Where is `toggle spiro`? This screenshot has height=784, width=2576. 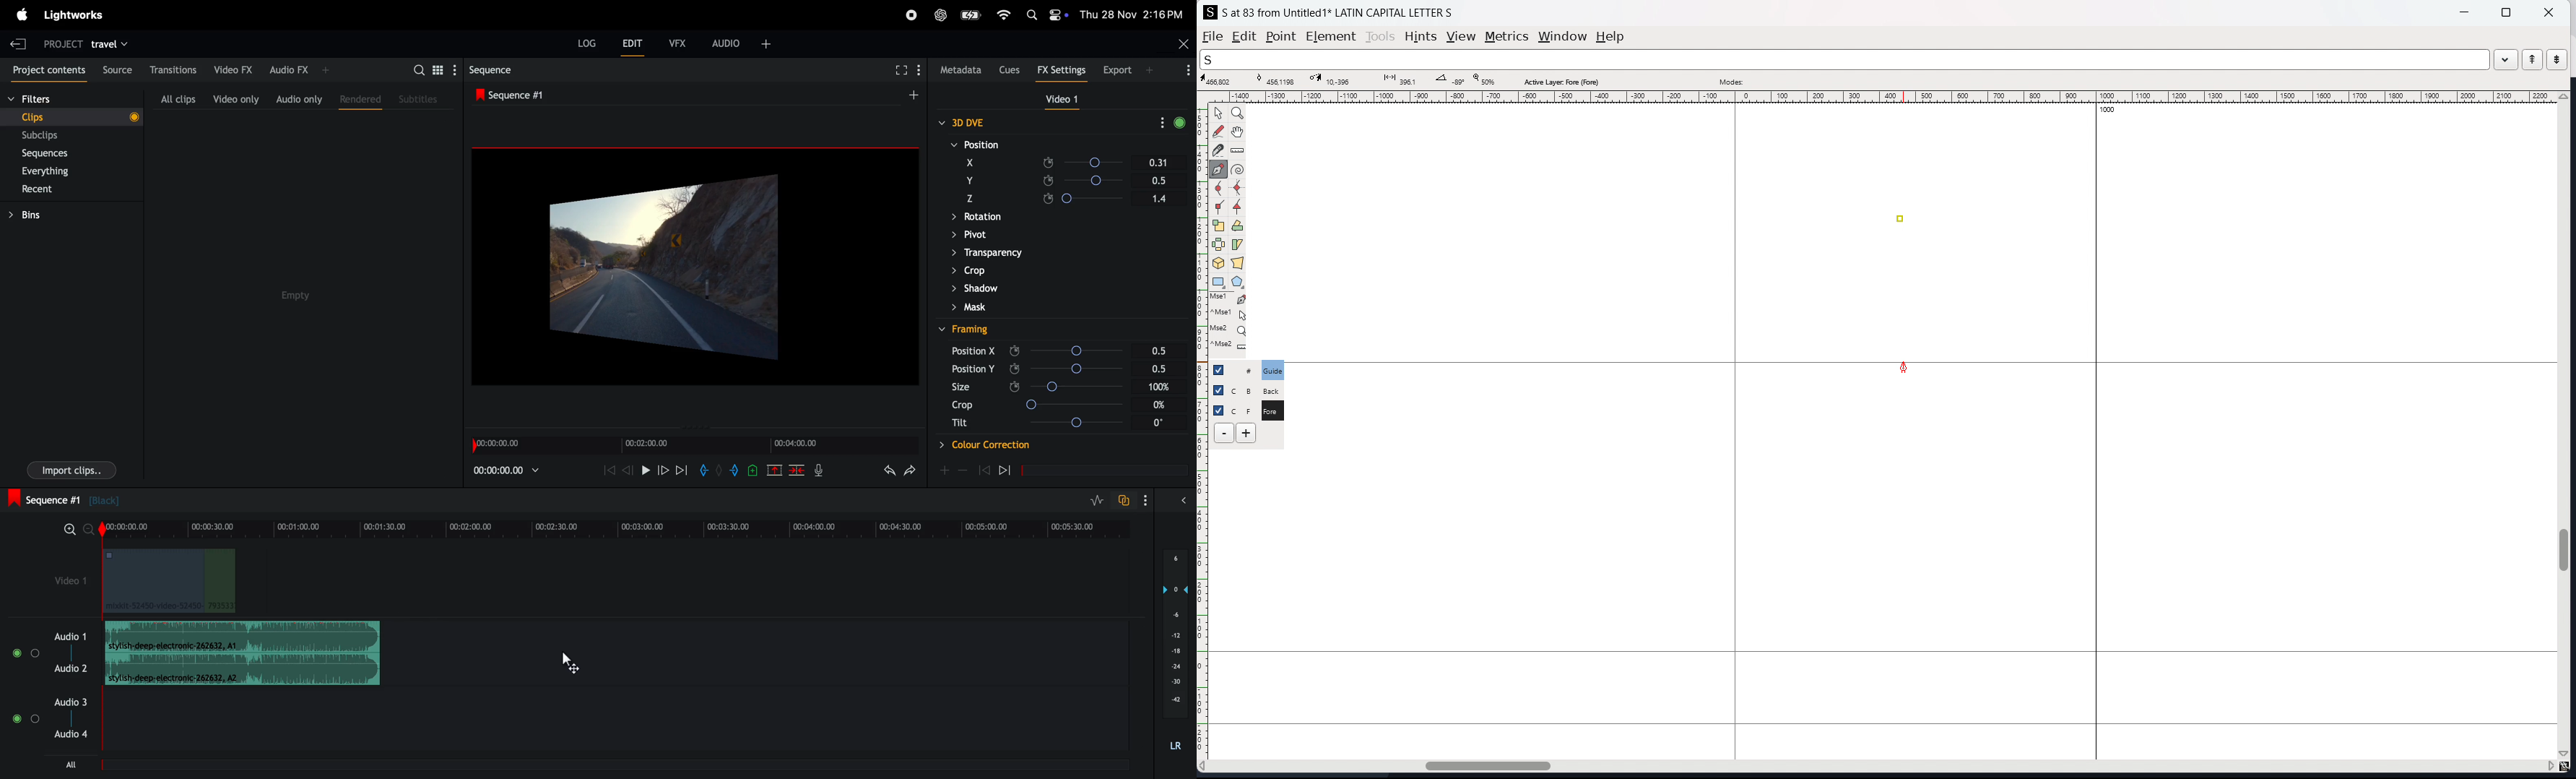 toggle spiro is located at coordinates (1238, 169).